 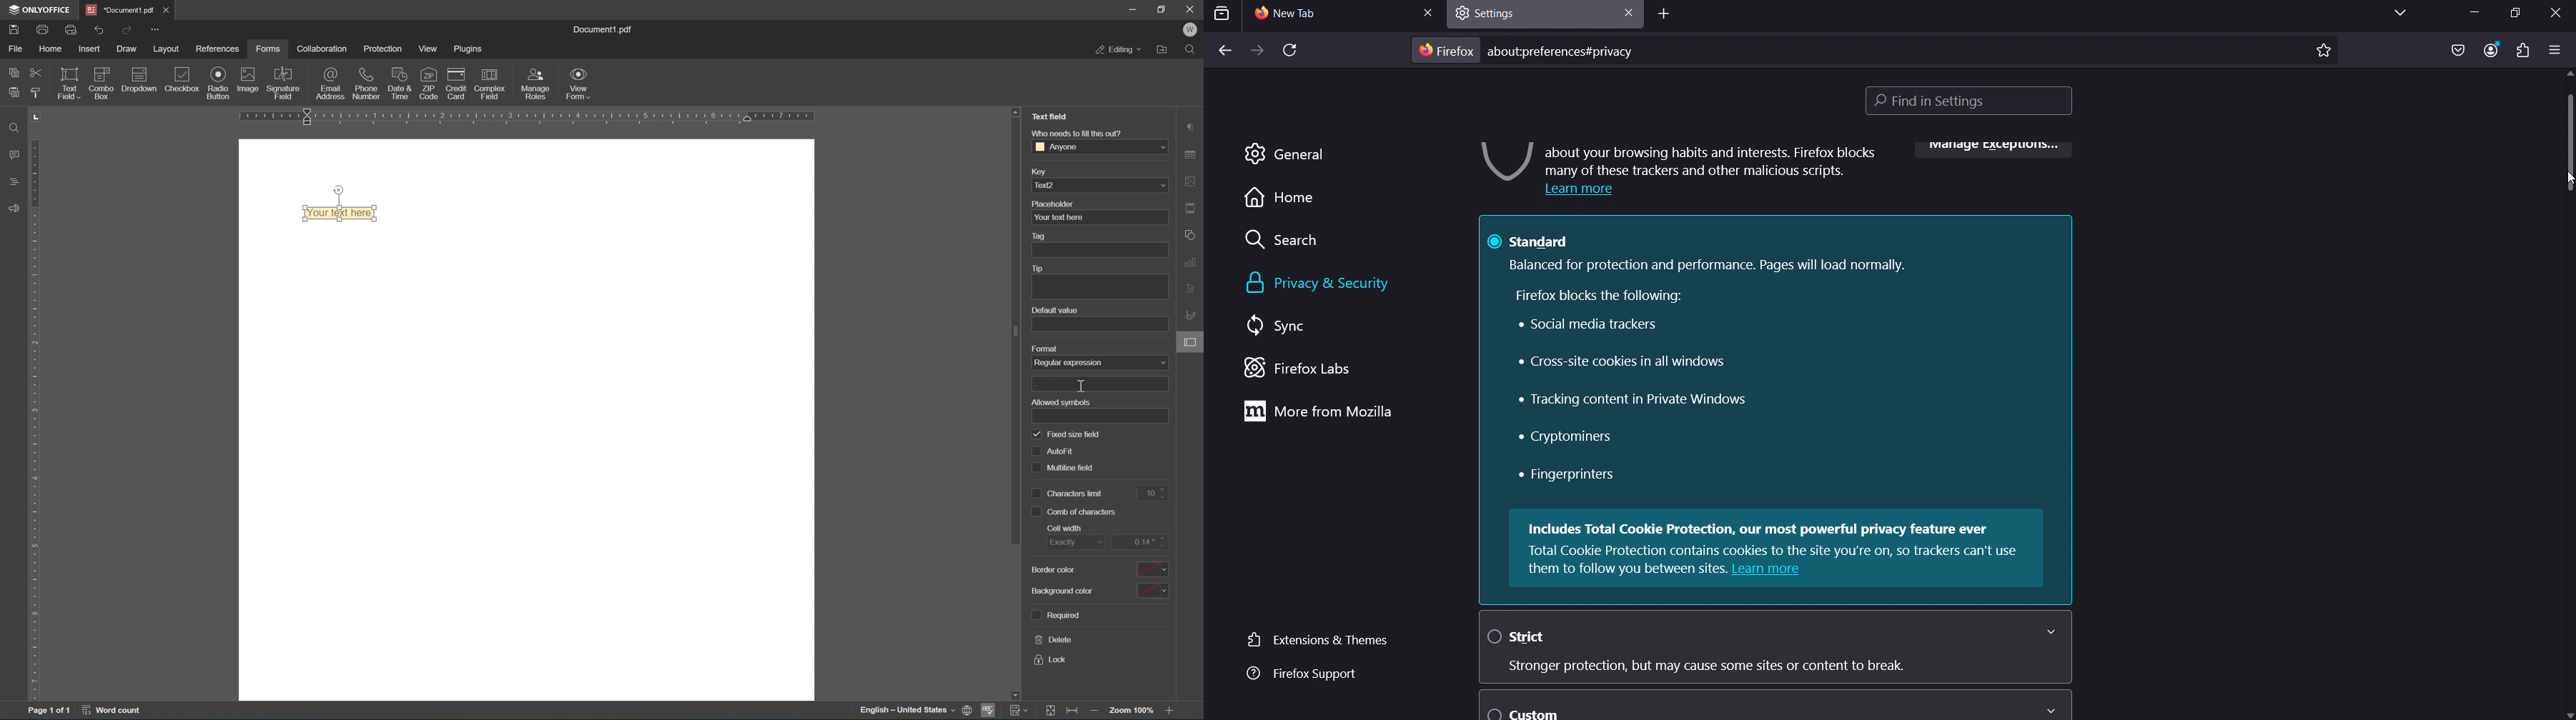 What do you see at coordinates (1190, 341) in the screenshot?
I see `form settings` at bounding box center [1190, 341].